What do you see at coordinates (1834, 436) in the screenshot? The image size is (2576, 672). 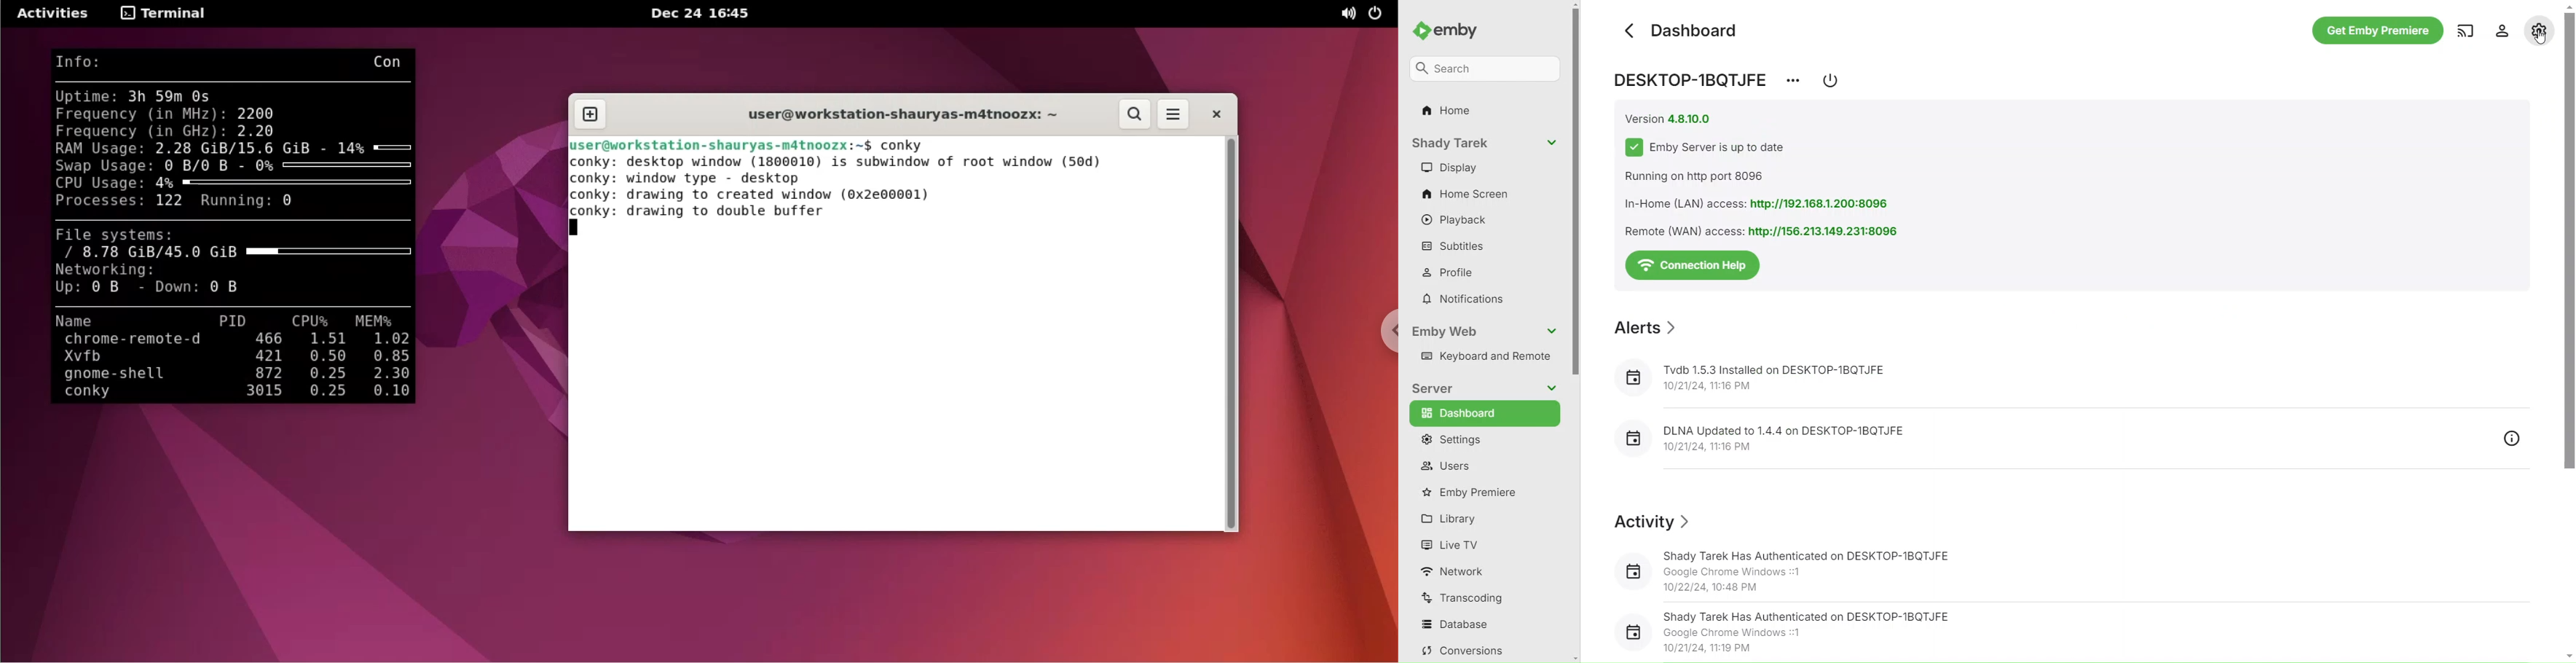 I see `[i] DLNA Updated to 1.4.4 on DESKTOP-1BQTJFE
10/21/24, 11:16 PM` at bounding box center [1834, 436].